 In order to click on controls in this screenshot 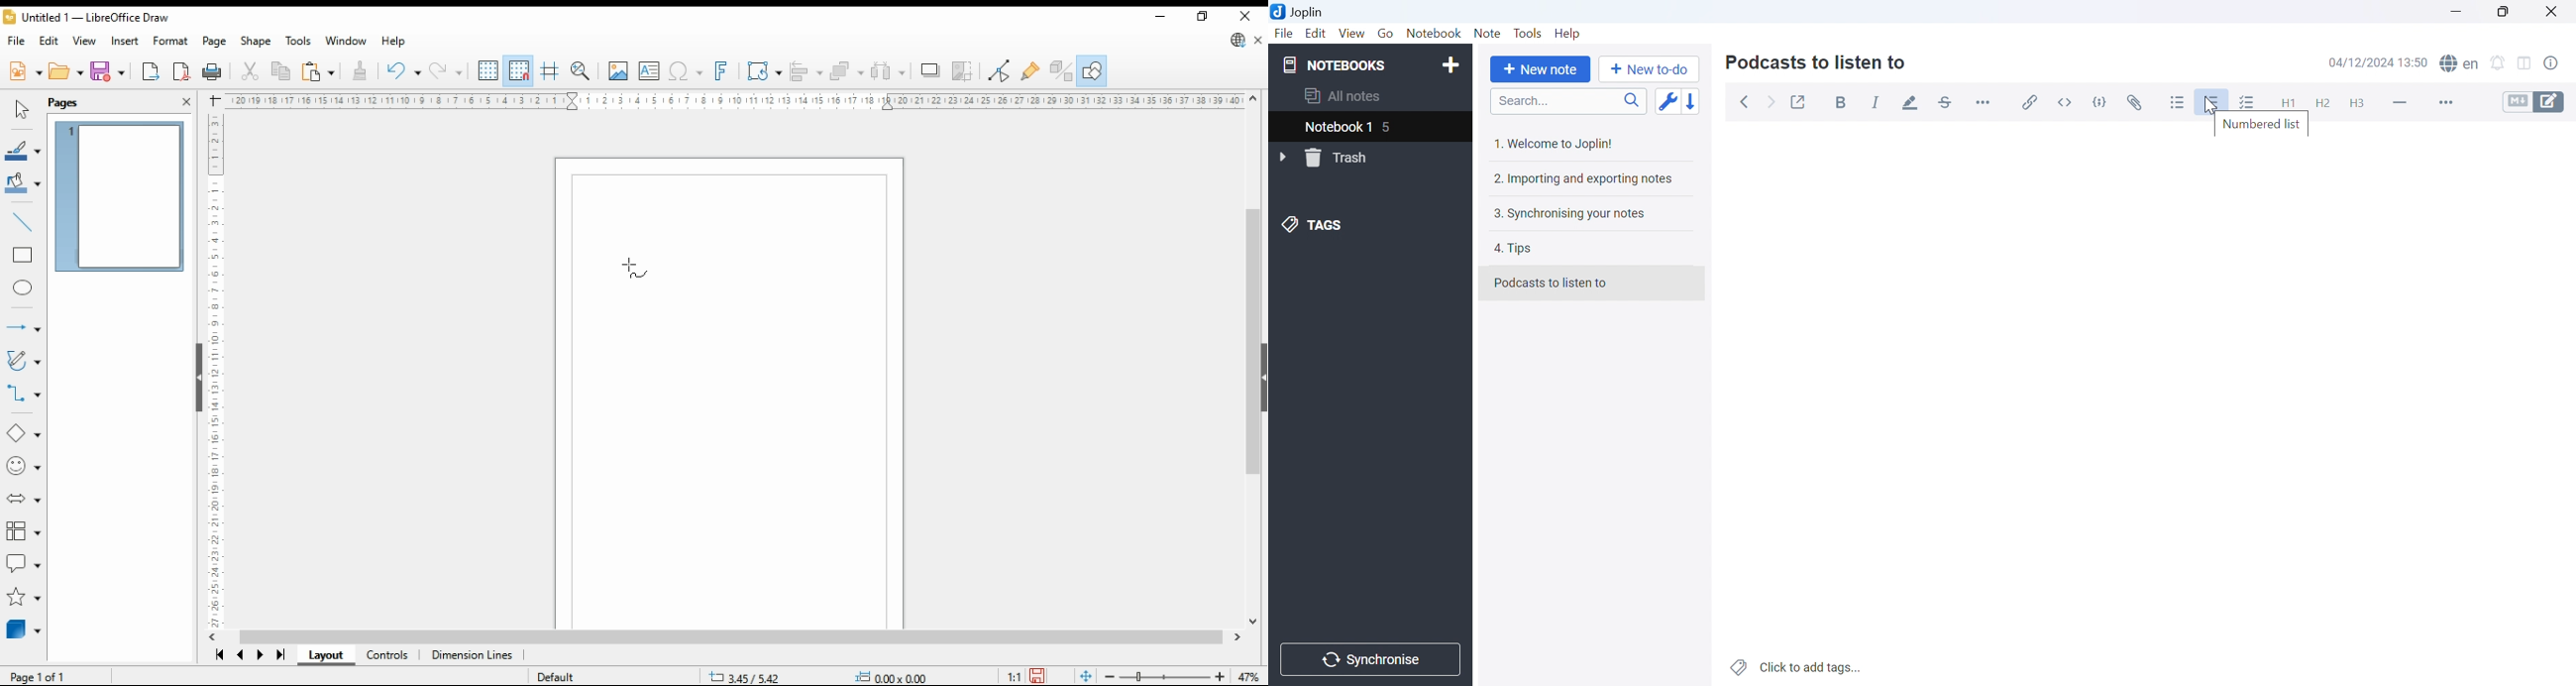, I will do `click(390, 655)`.